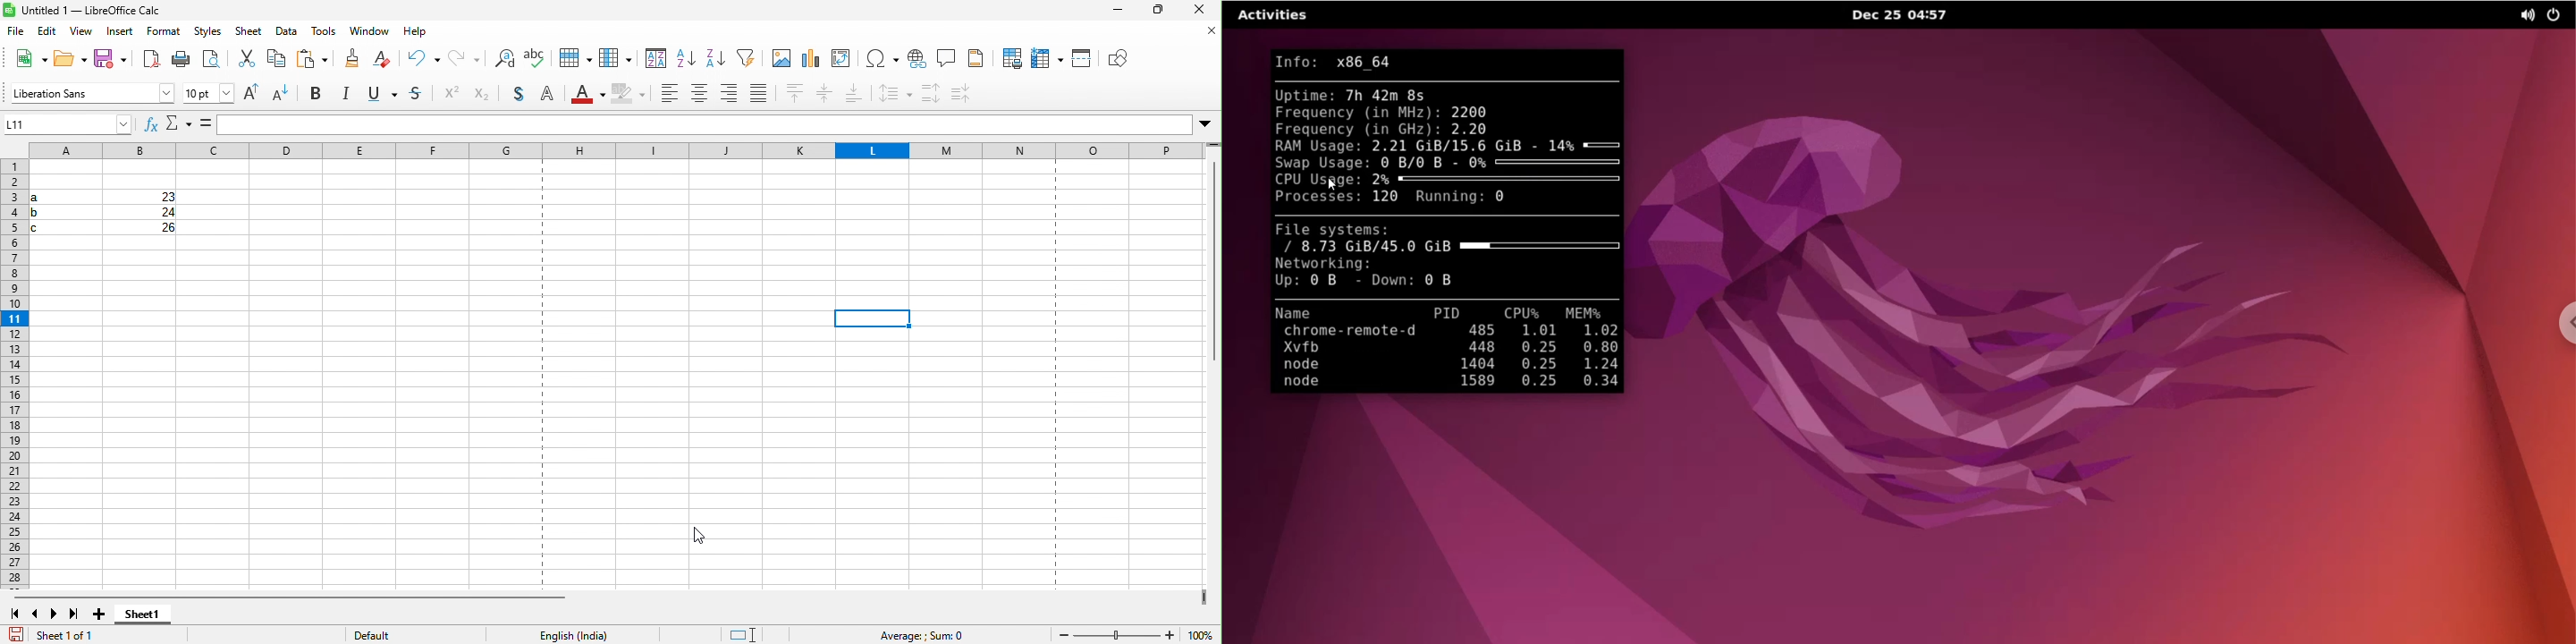  I want to click on special character, so click(882, 59).